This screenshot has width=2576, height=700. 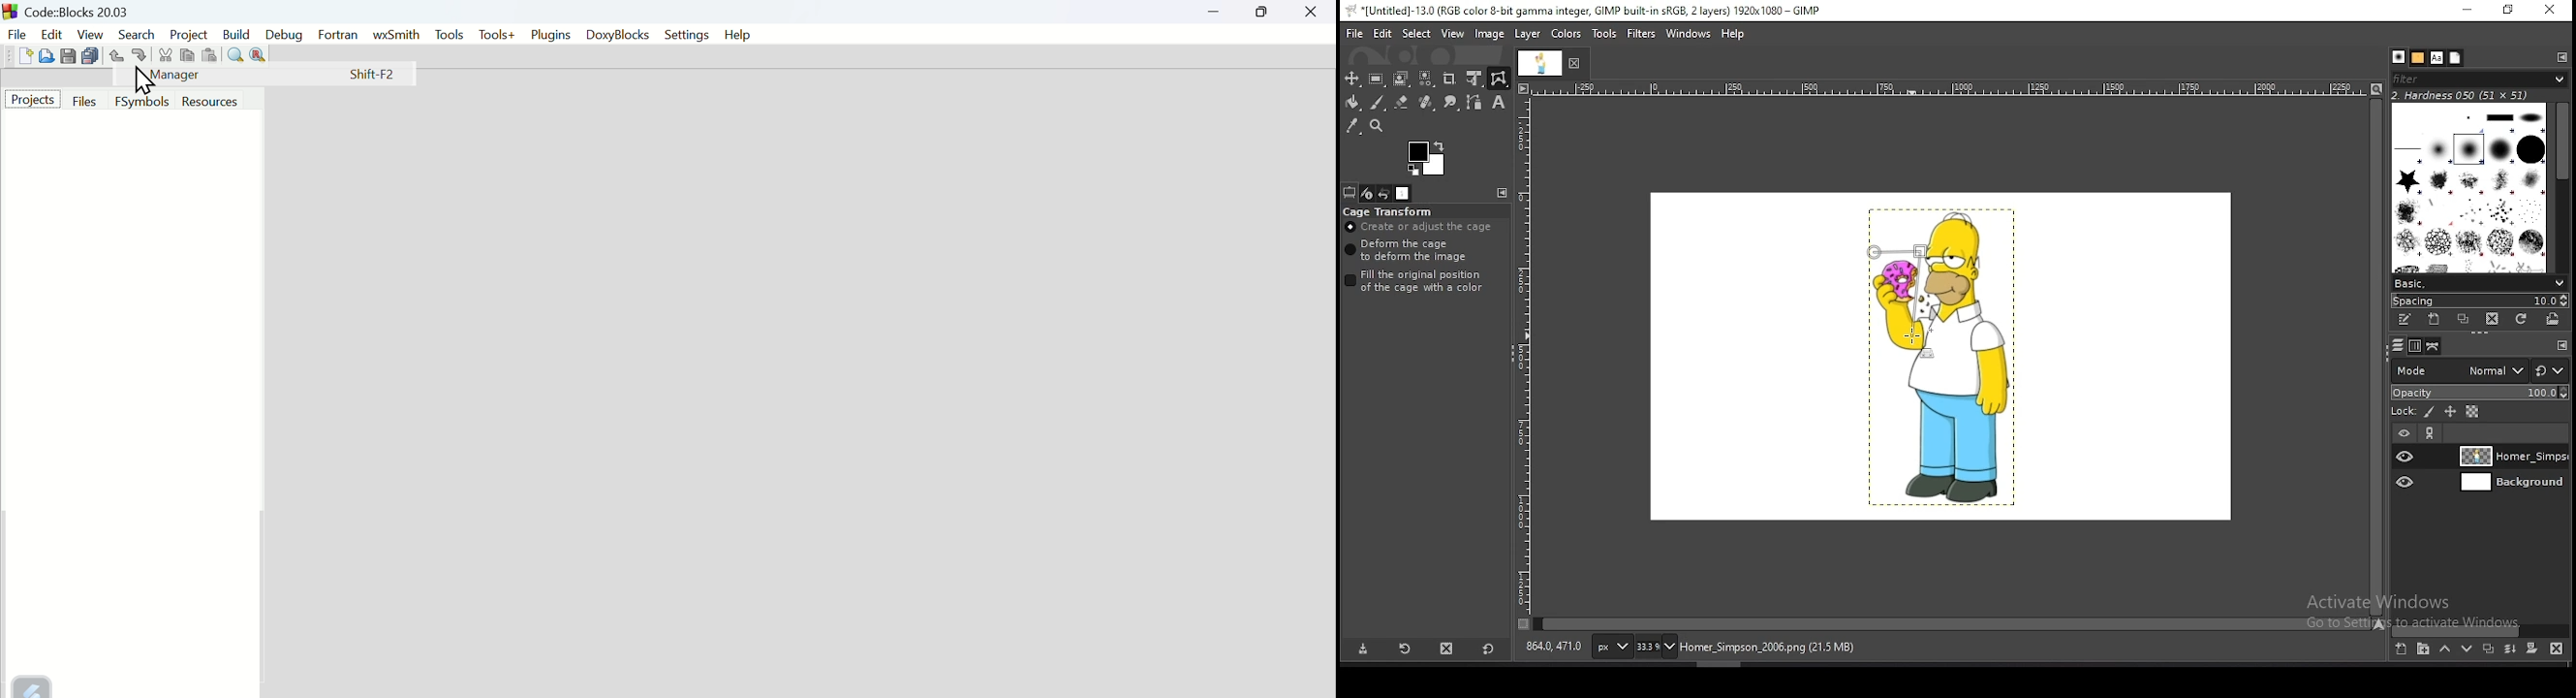 What do you see at coordinates (1377, 103) in the screenshot?
I see `paintbrush tool` at bounding box center [1377, 103].